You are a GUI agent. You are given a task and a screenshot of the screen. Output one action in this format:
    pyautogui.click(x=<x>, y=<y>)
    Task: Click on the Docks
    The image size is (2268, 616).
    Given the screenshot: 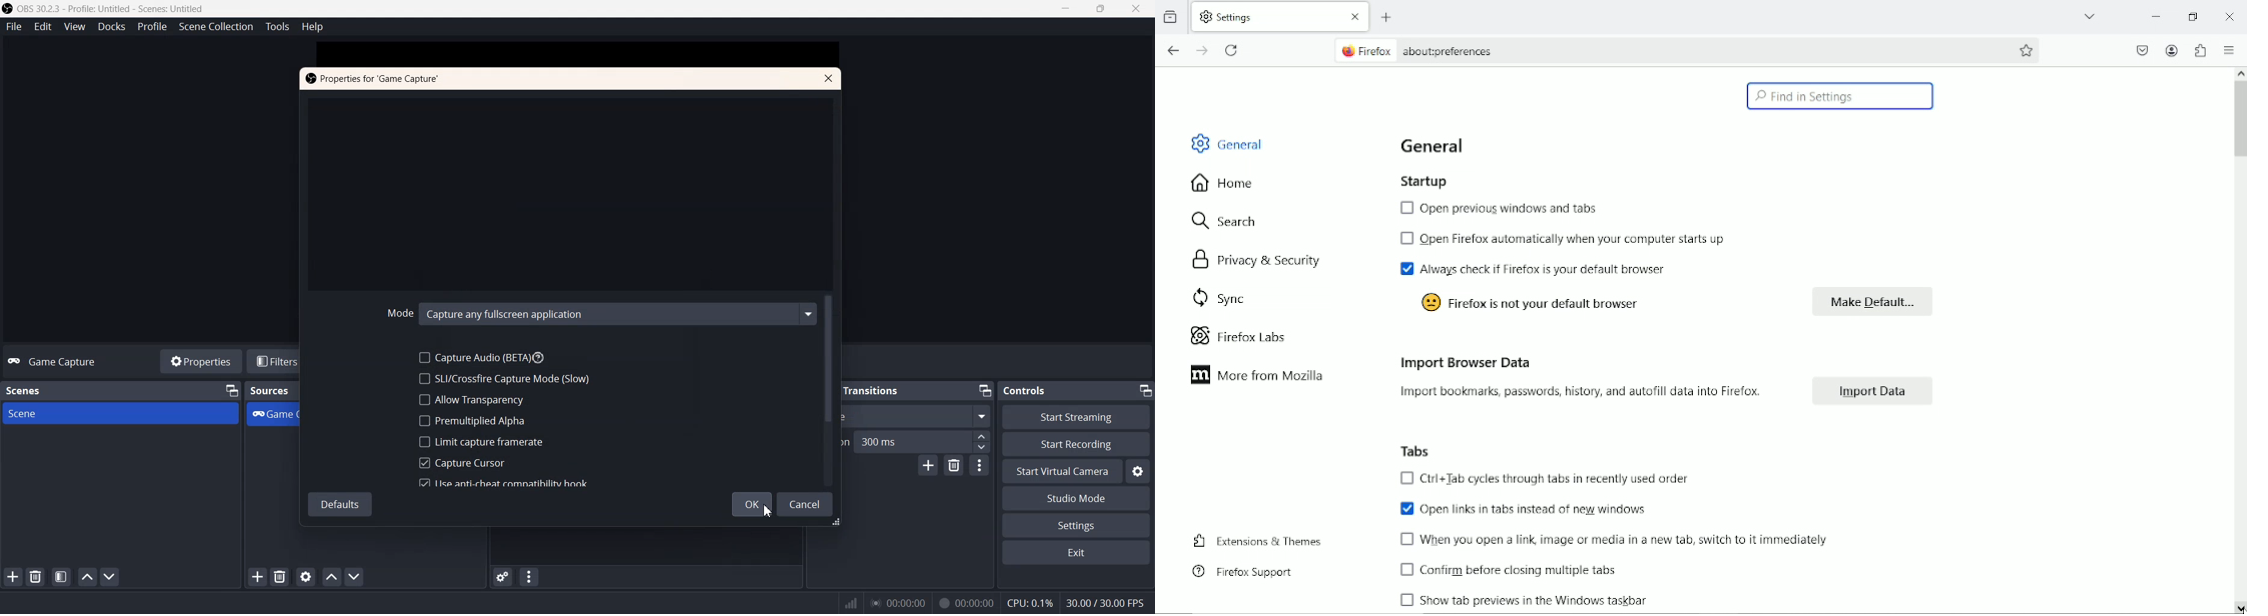 What is the action you would take?
    pyautogui.click(x=110, y=26)
    